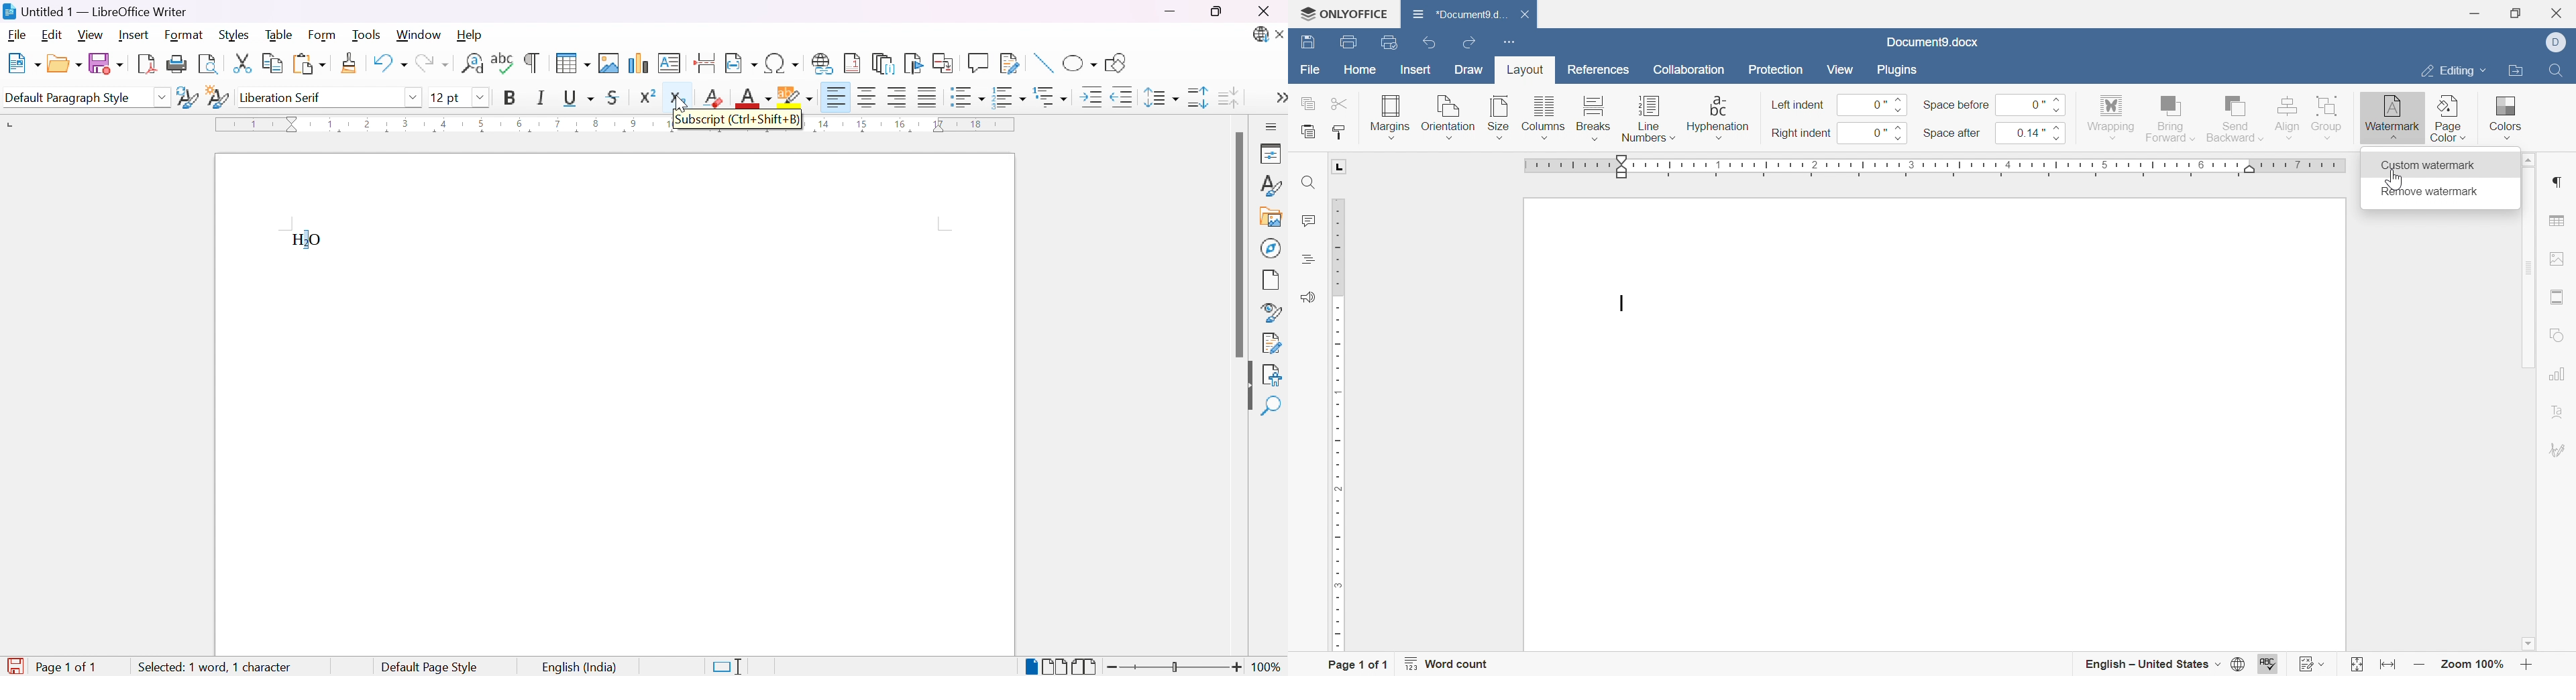 The image size is (2576, 700). Describe the element at coordinates (1306, 259) in the screenshot. I see `headings` at that location.